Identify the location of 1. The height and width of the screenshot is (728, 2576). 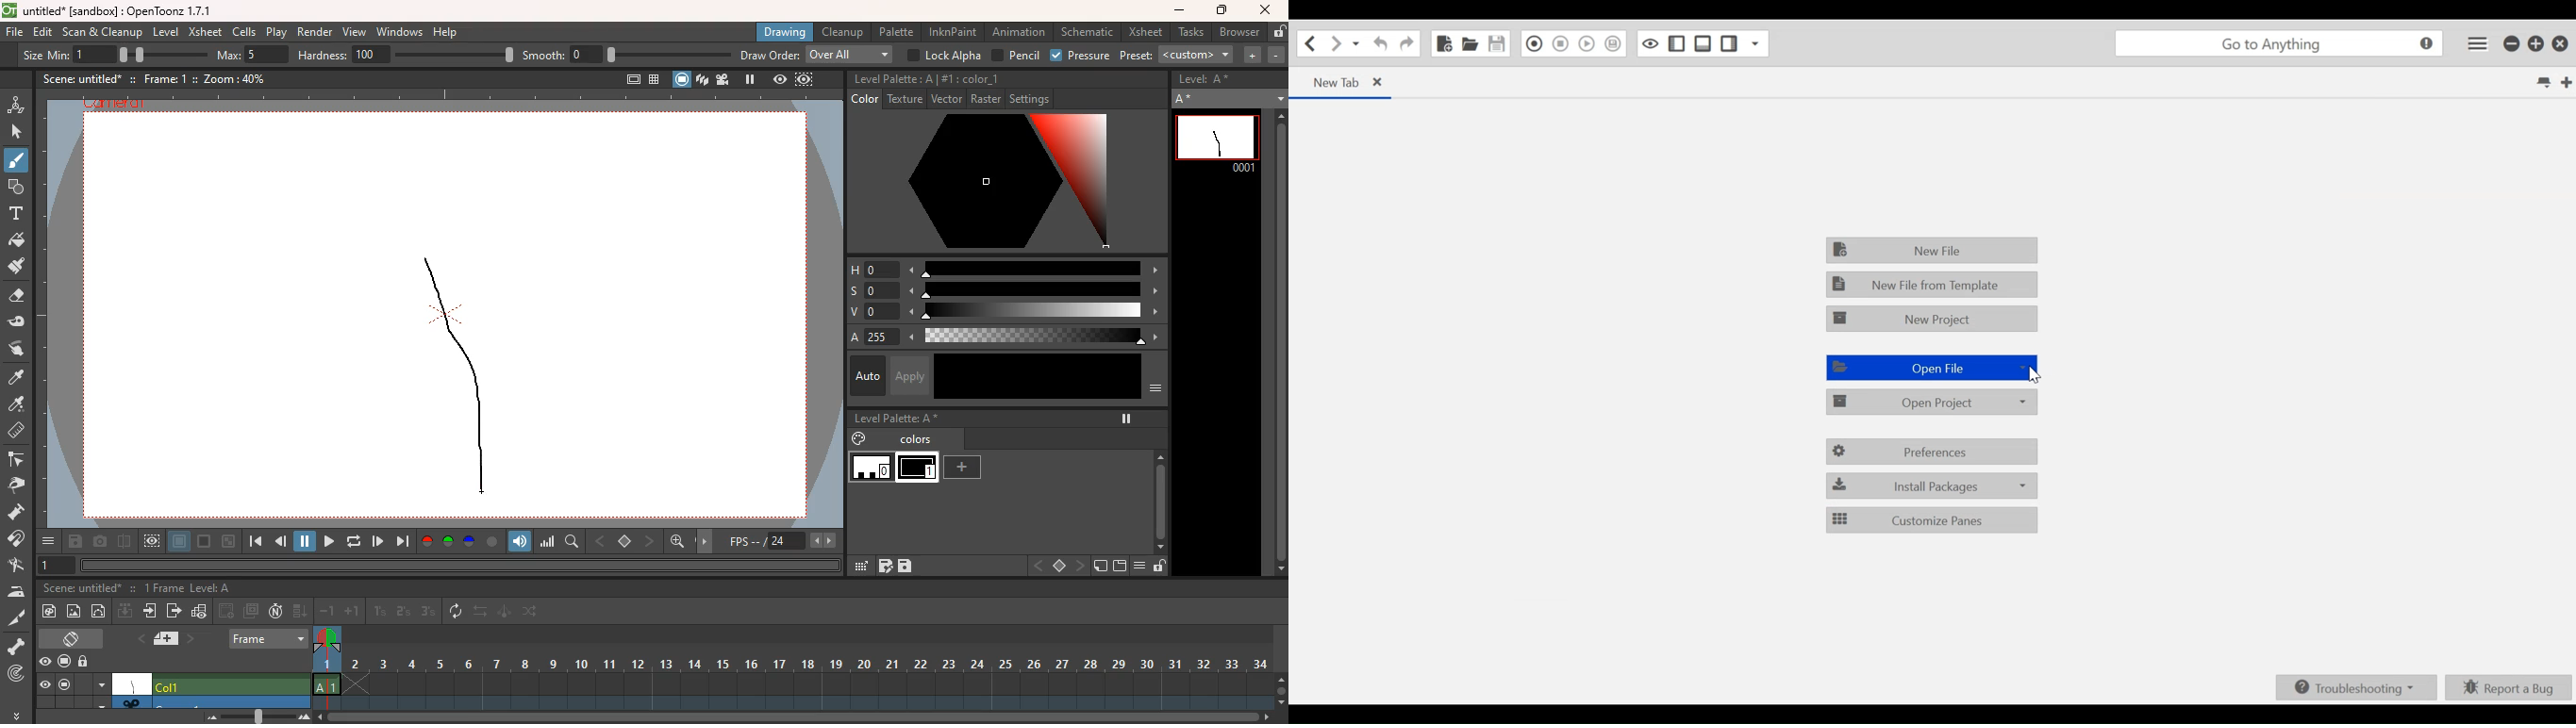
(380, 611).